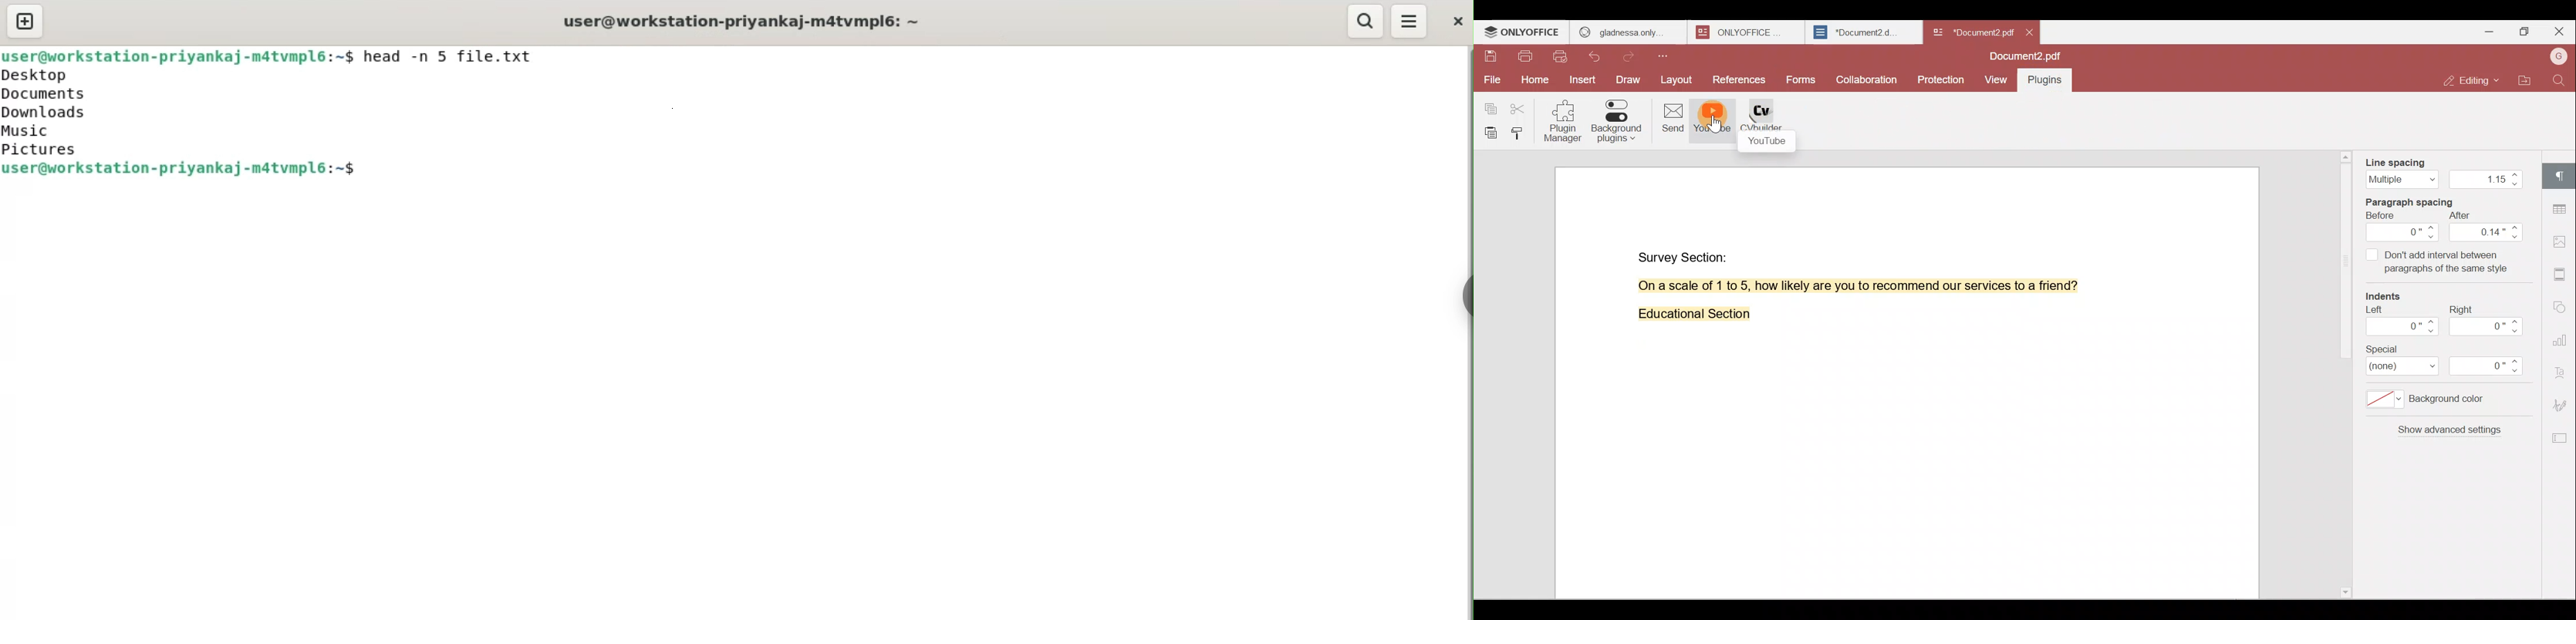  I want to click on Layout, so click(1676, 80).